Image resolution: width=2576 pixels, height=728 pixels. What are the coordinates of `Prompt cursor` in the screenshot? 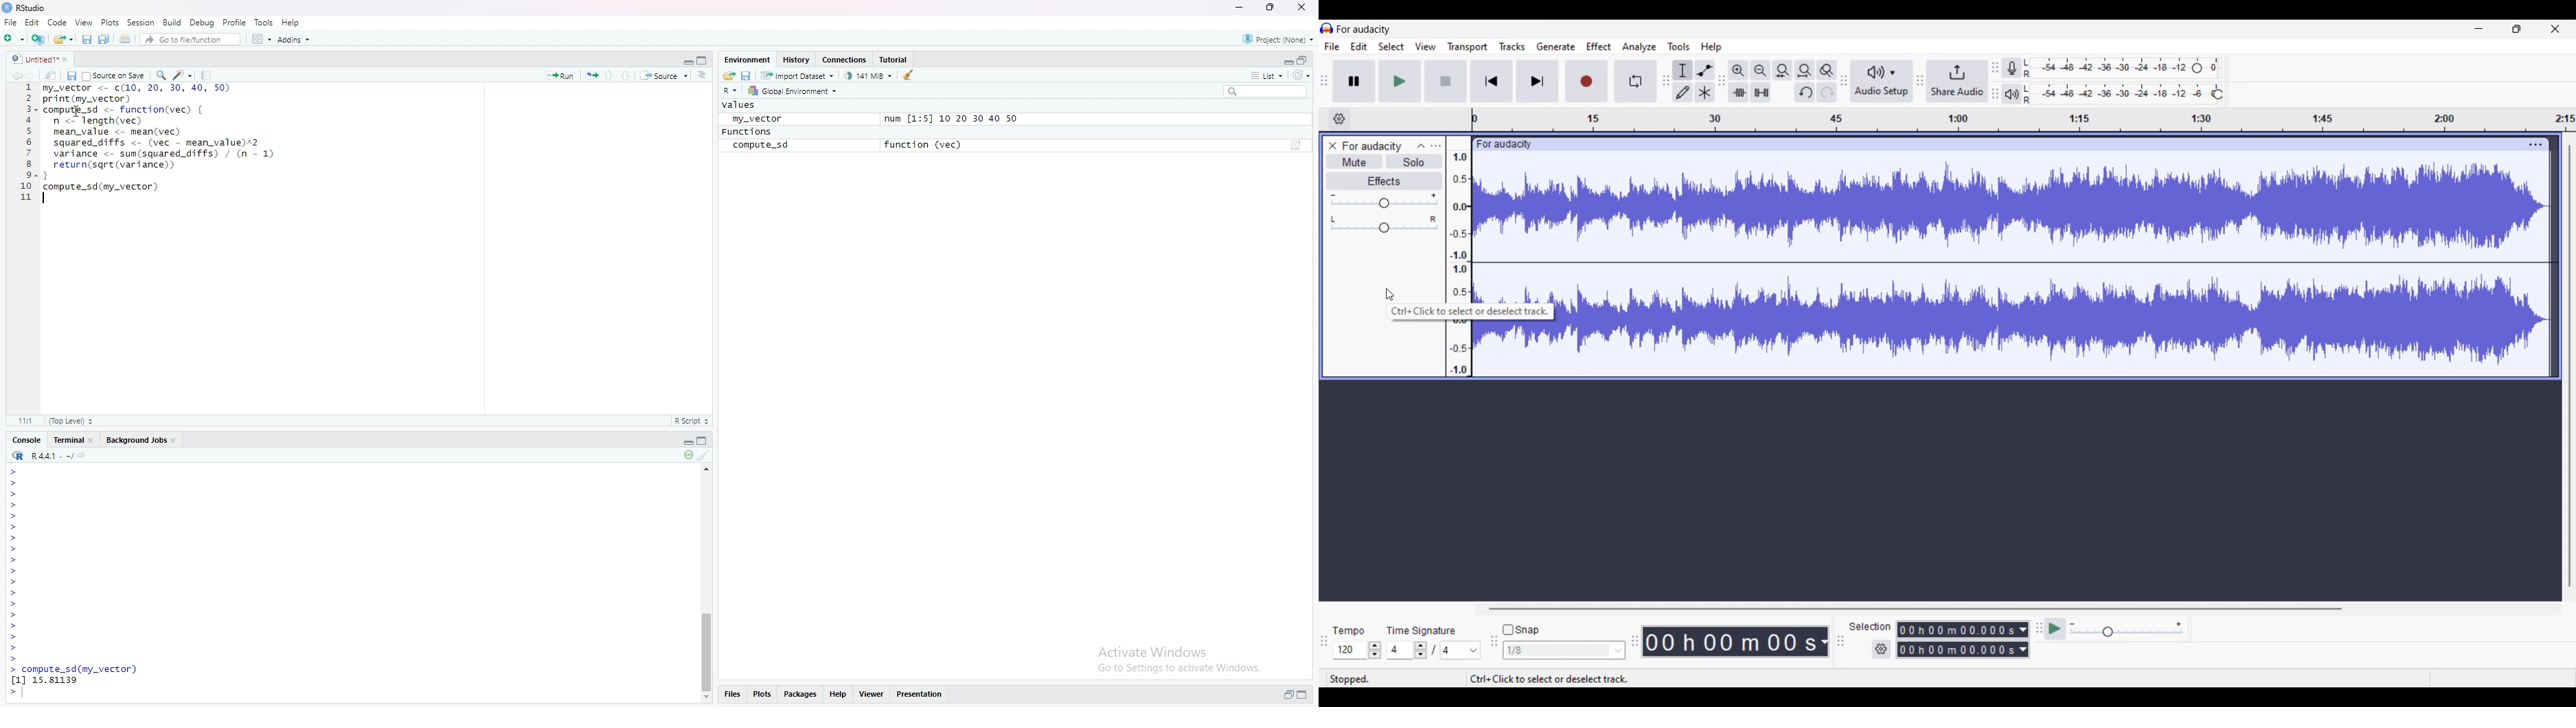 It's located at (14, 471).